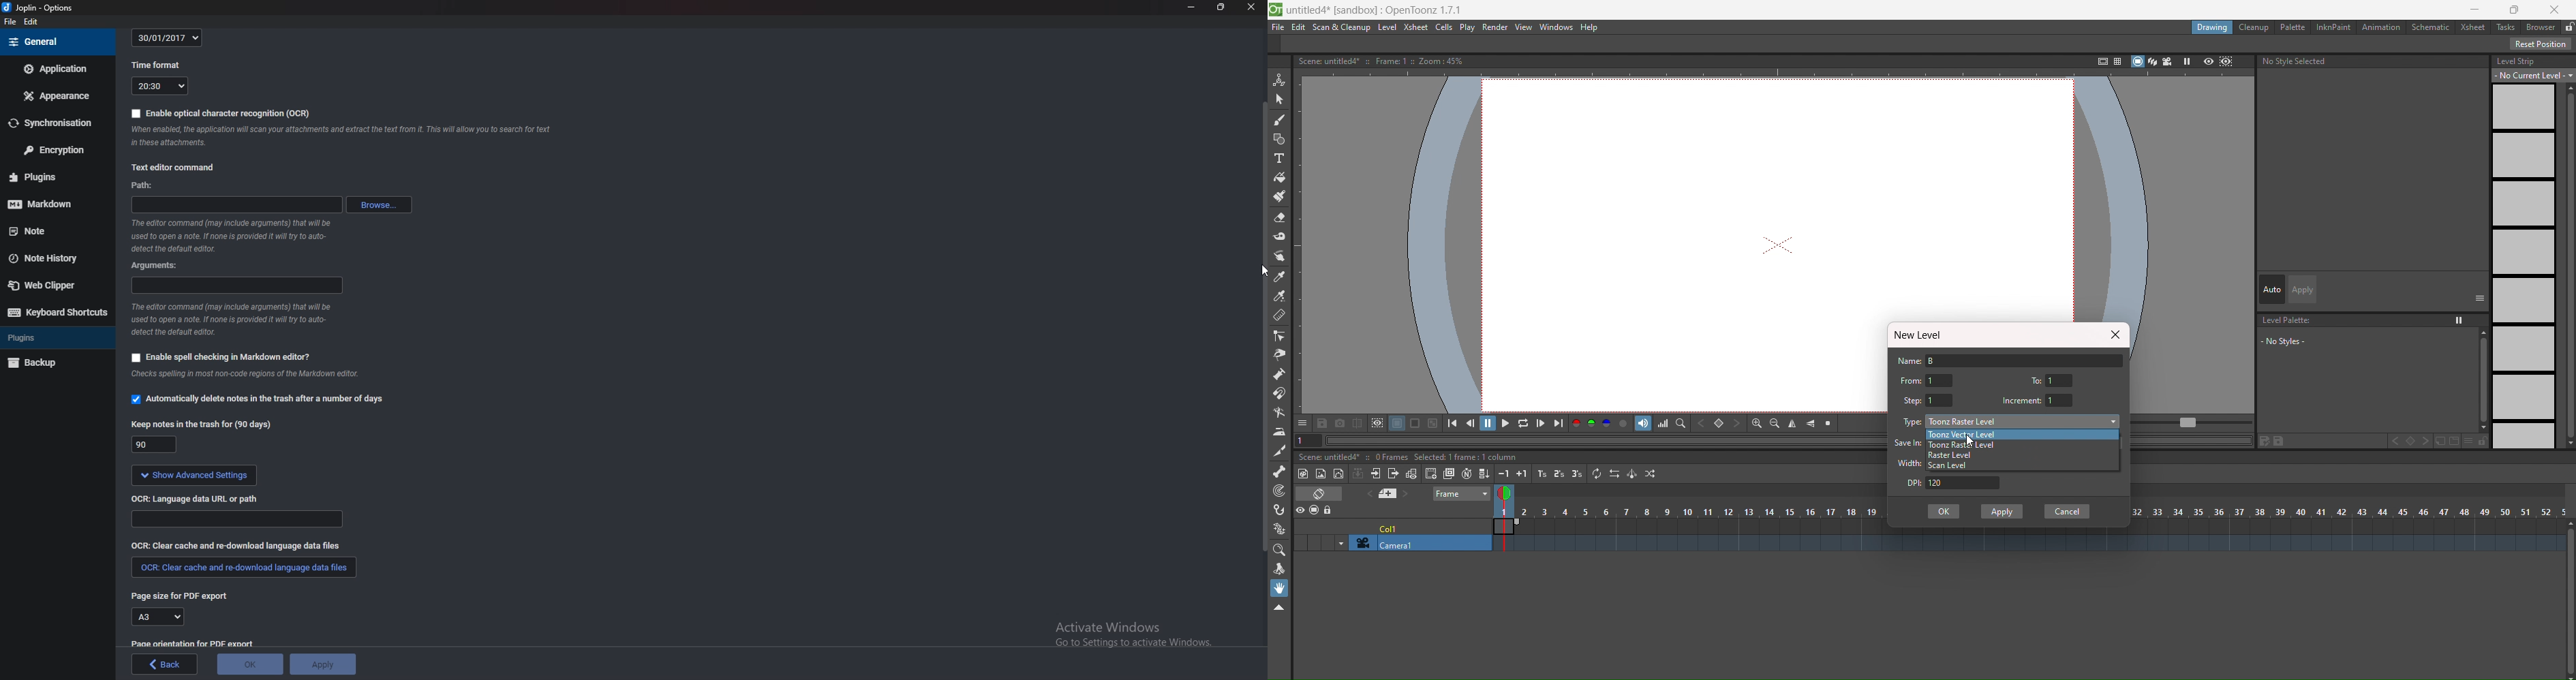  What do you see at coordinates (1597, 473) in the screenshot?
I see `repeat` at bounding box center [1597, 473].